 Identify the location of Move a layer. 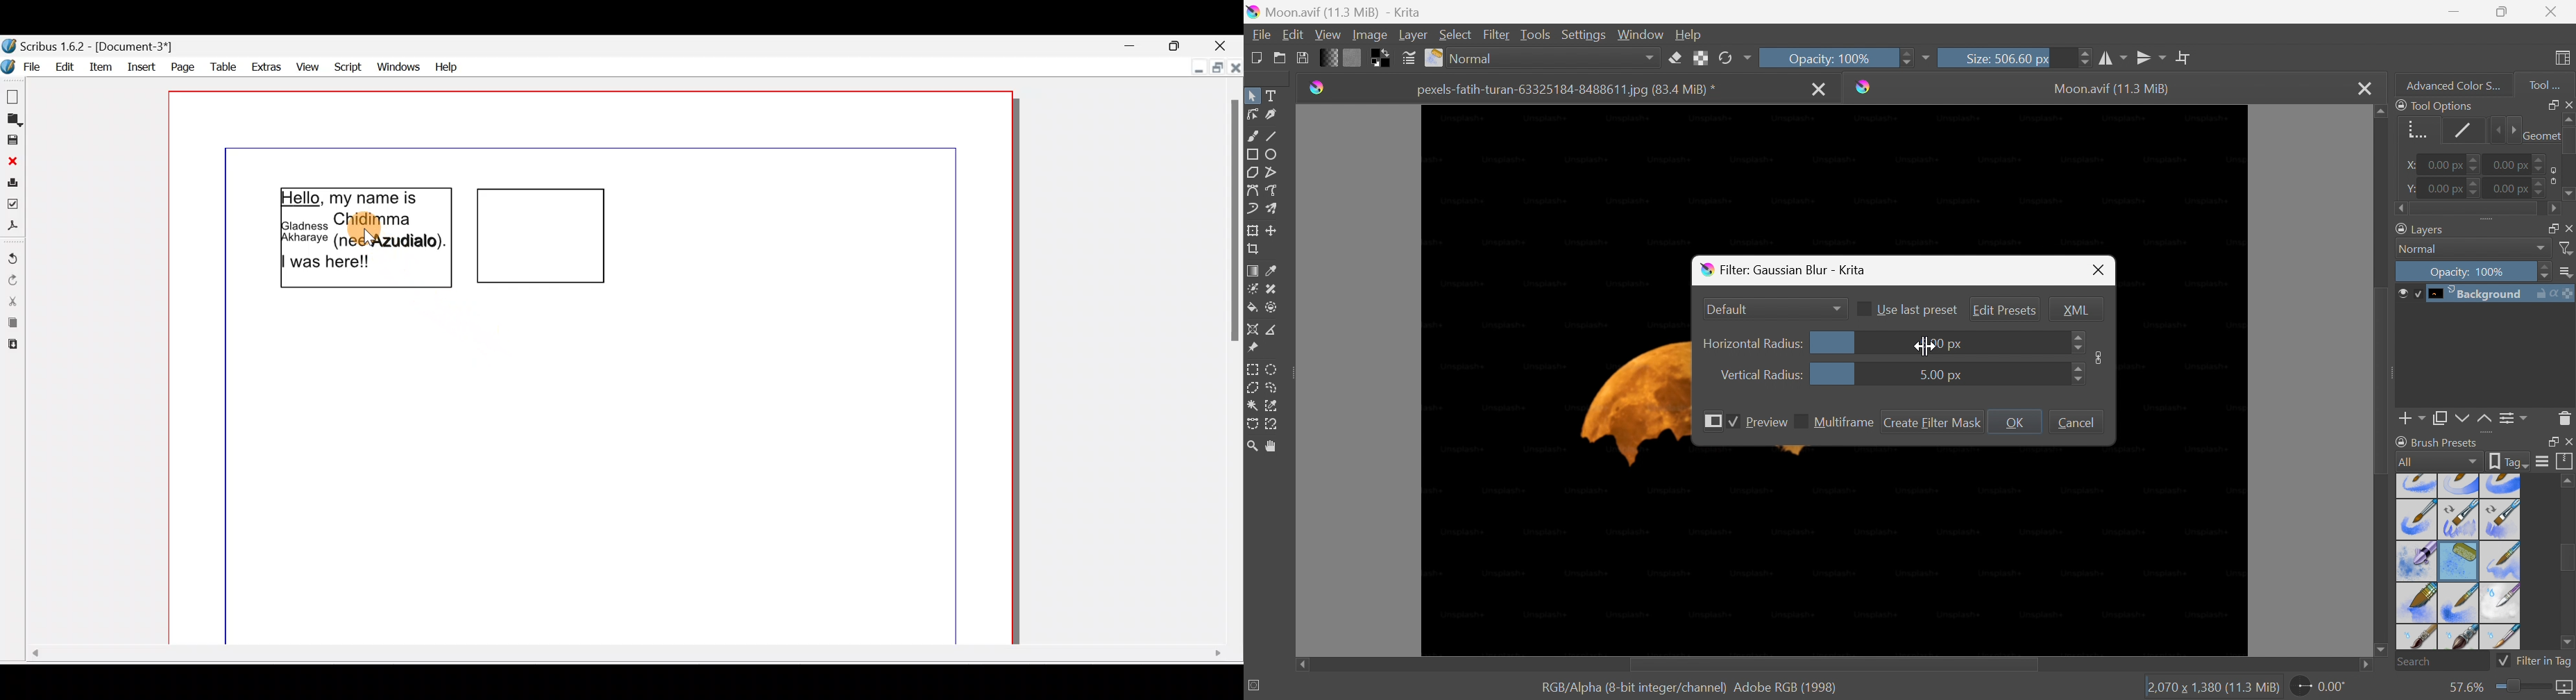
(1272, 228).